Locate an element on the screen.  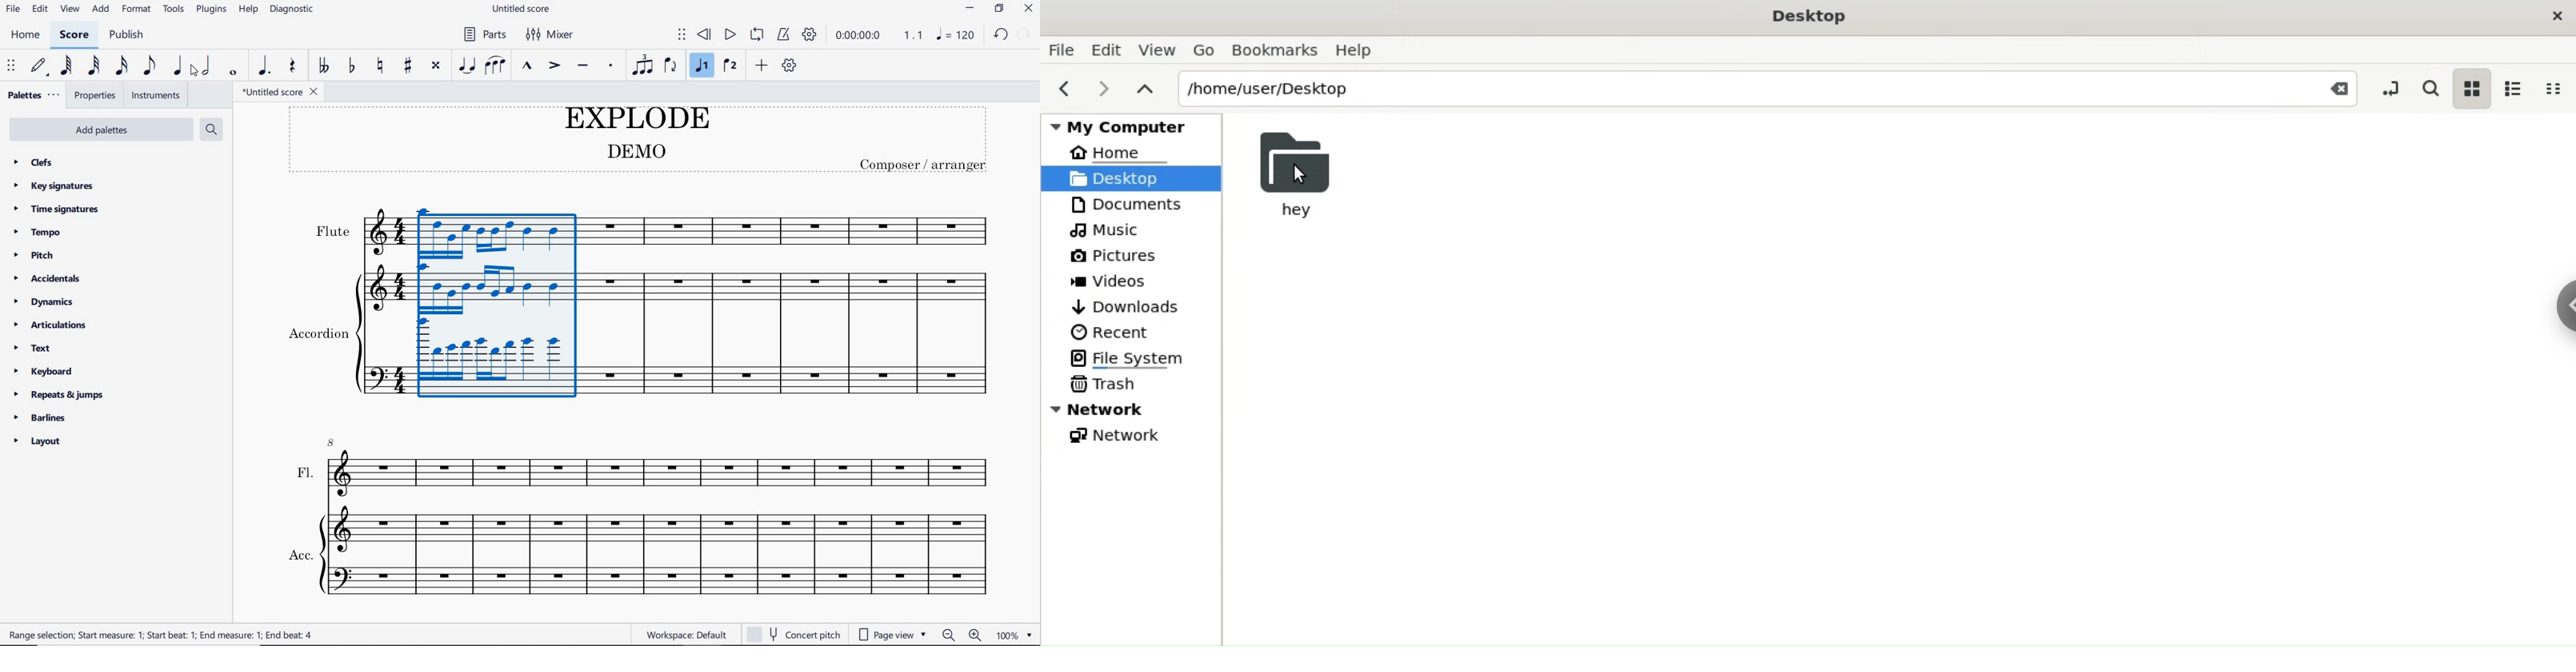
previous is located at coordinates (1064, 88).